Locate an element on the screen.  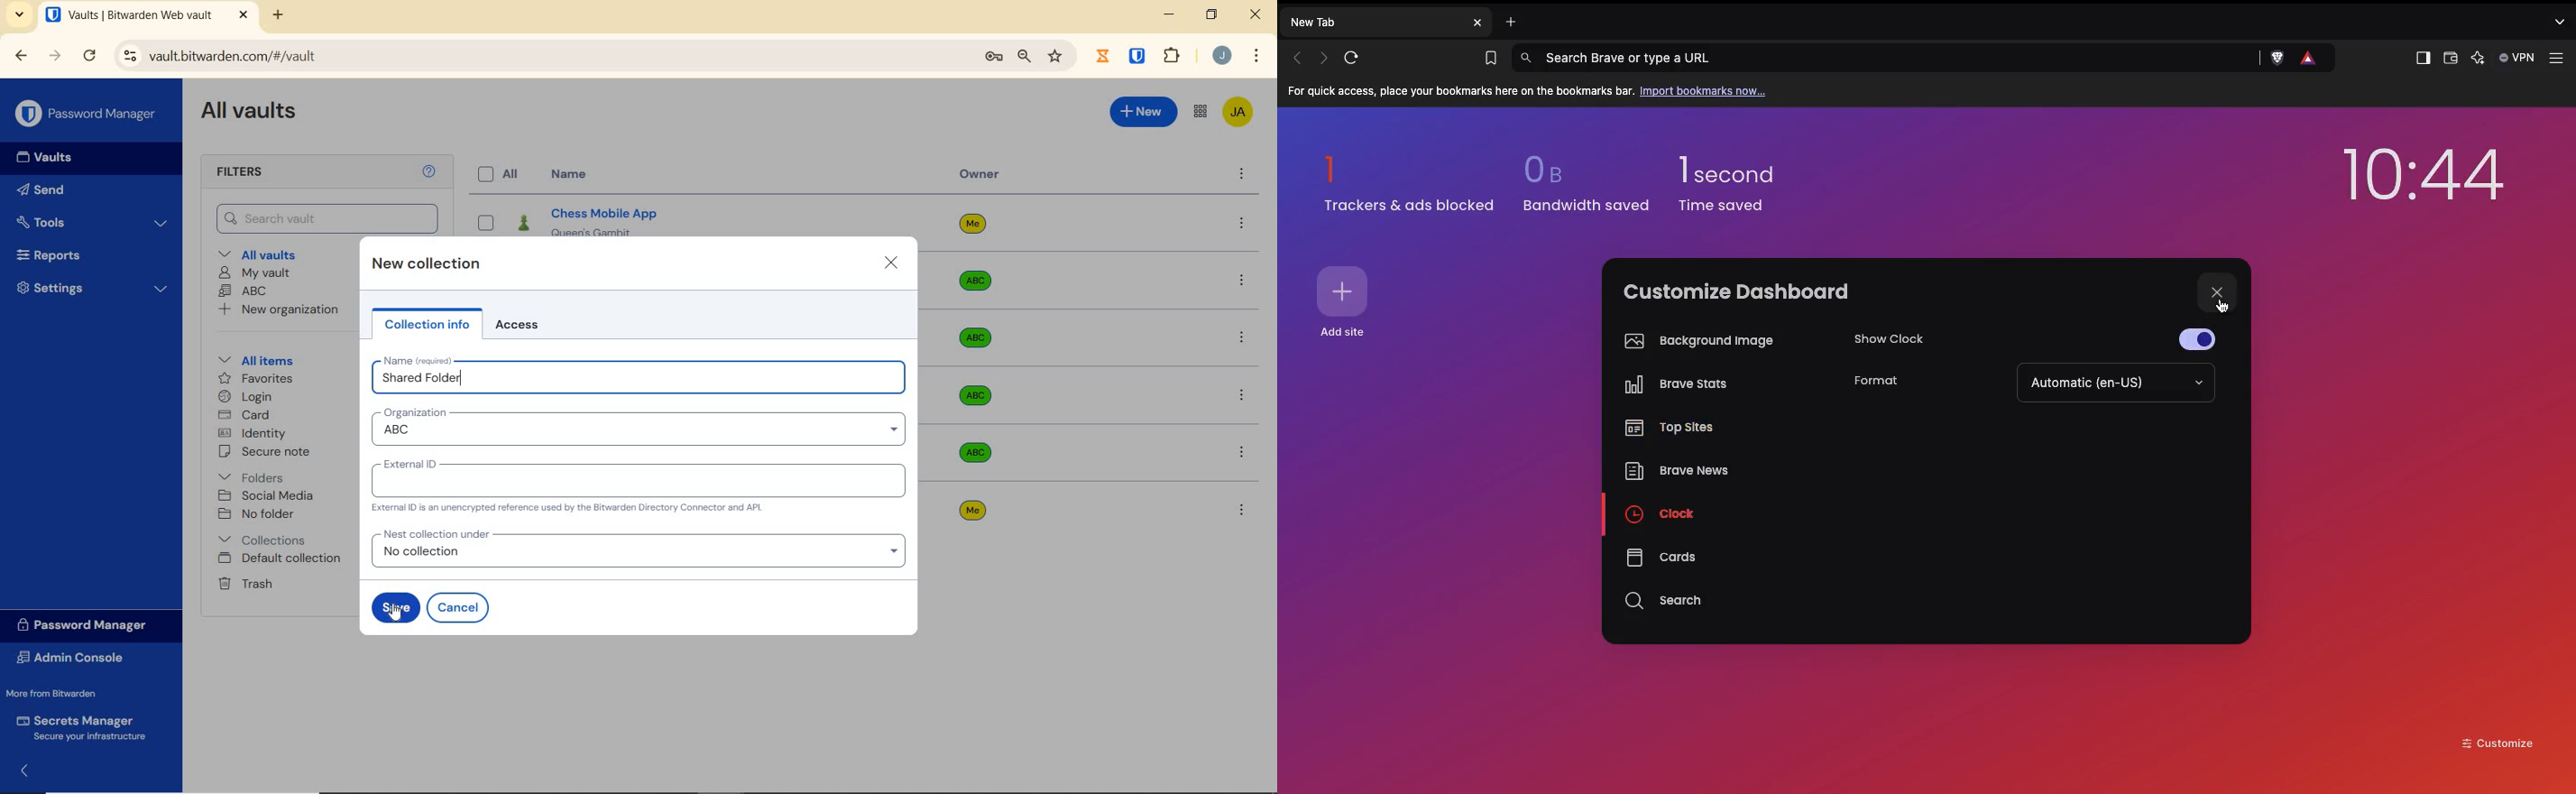
All items is located at coordinates (257, 360).